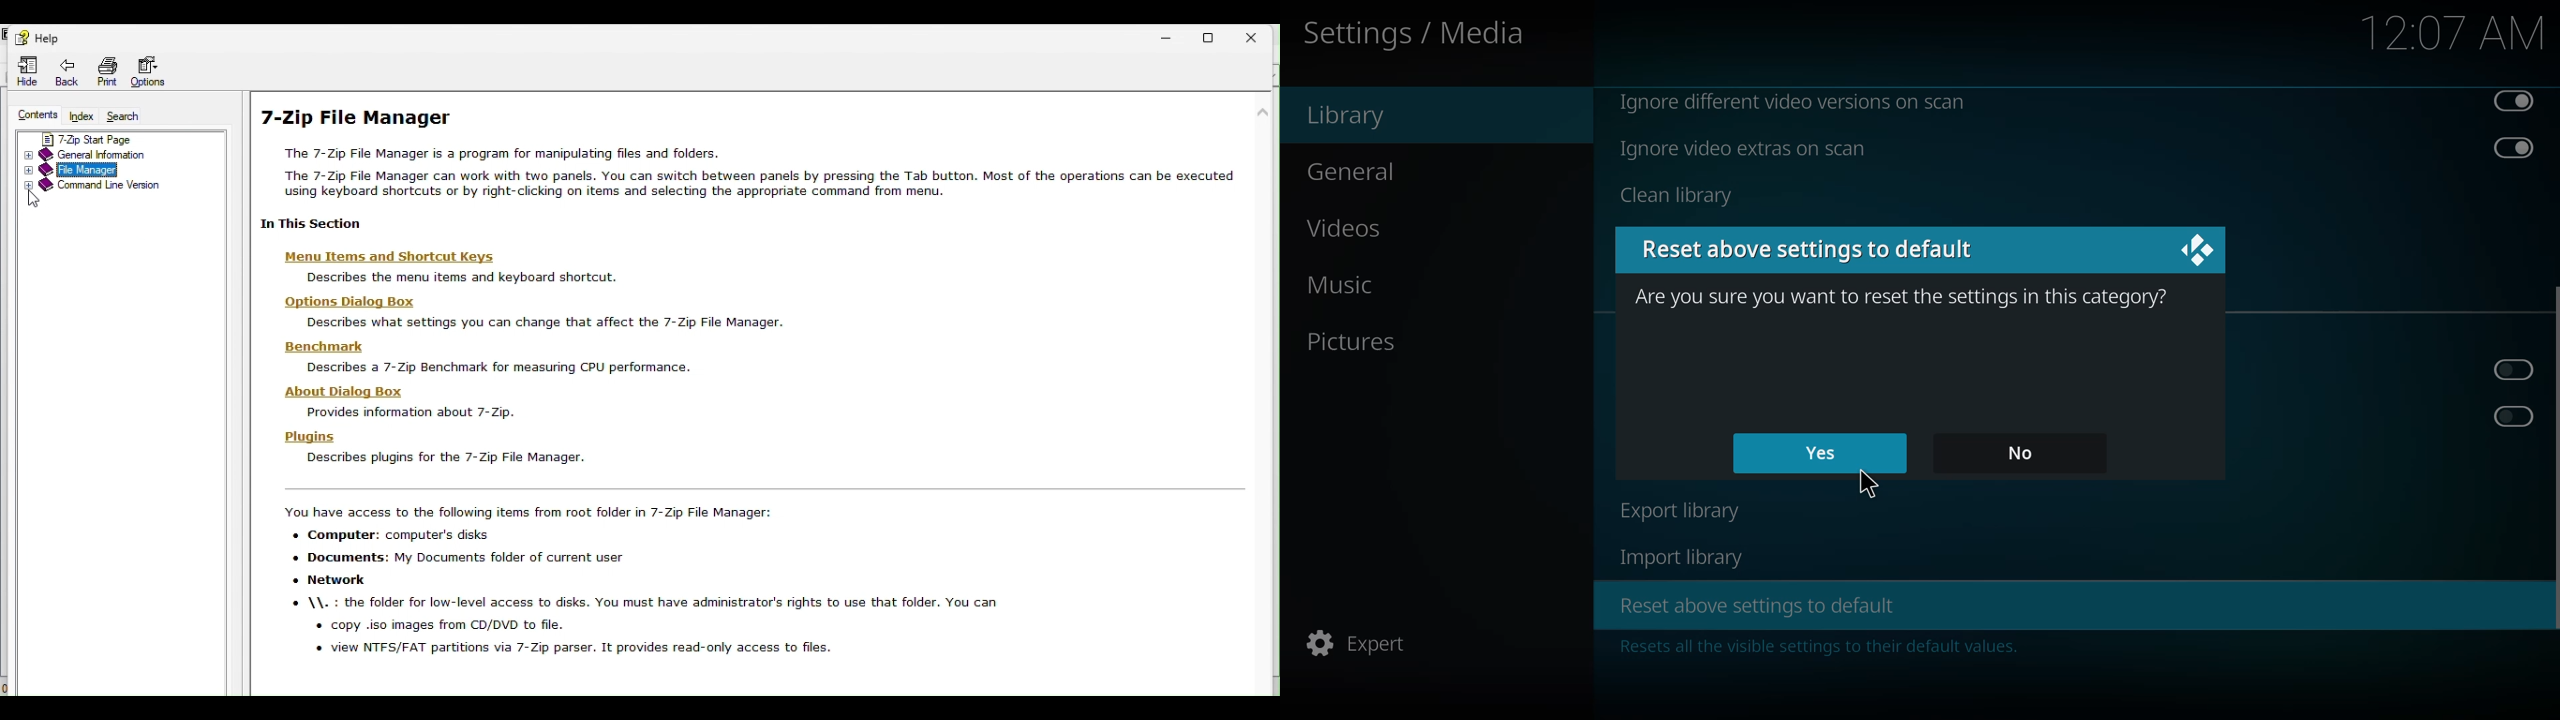  Describe the element at coordinates (1685, 557) in the screenshot. I see `import` at that location.